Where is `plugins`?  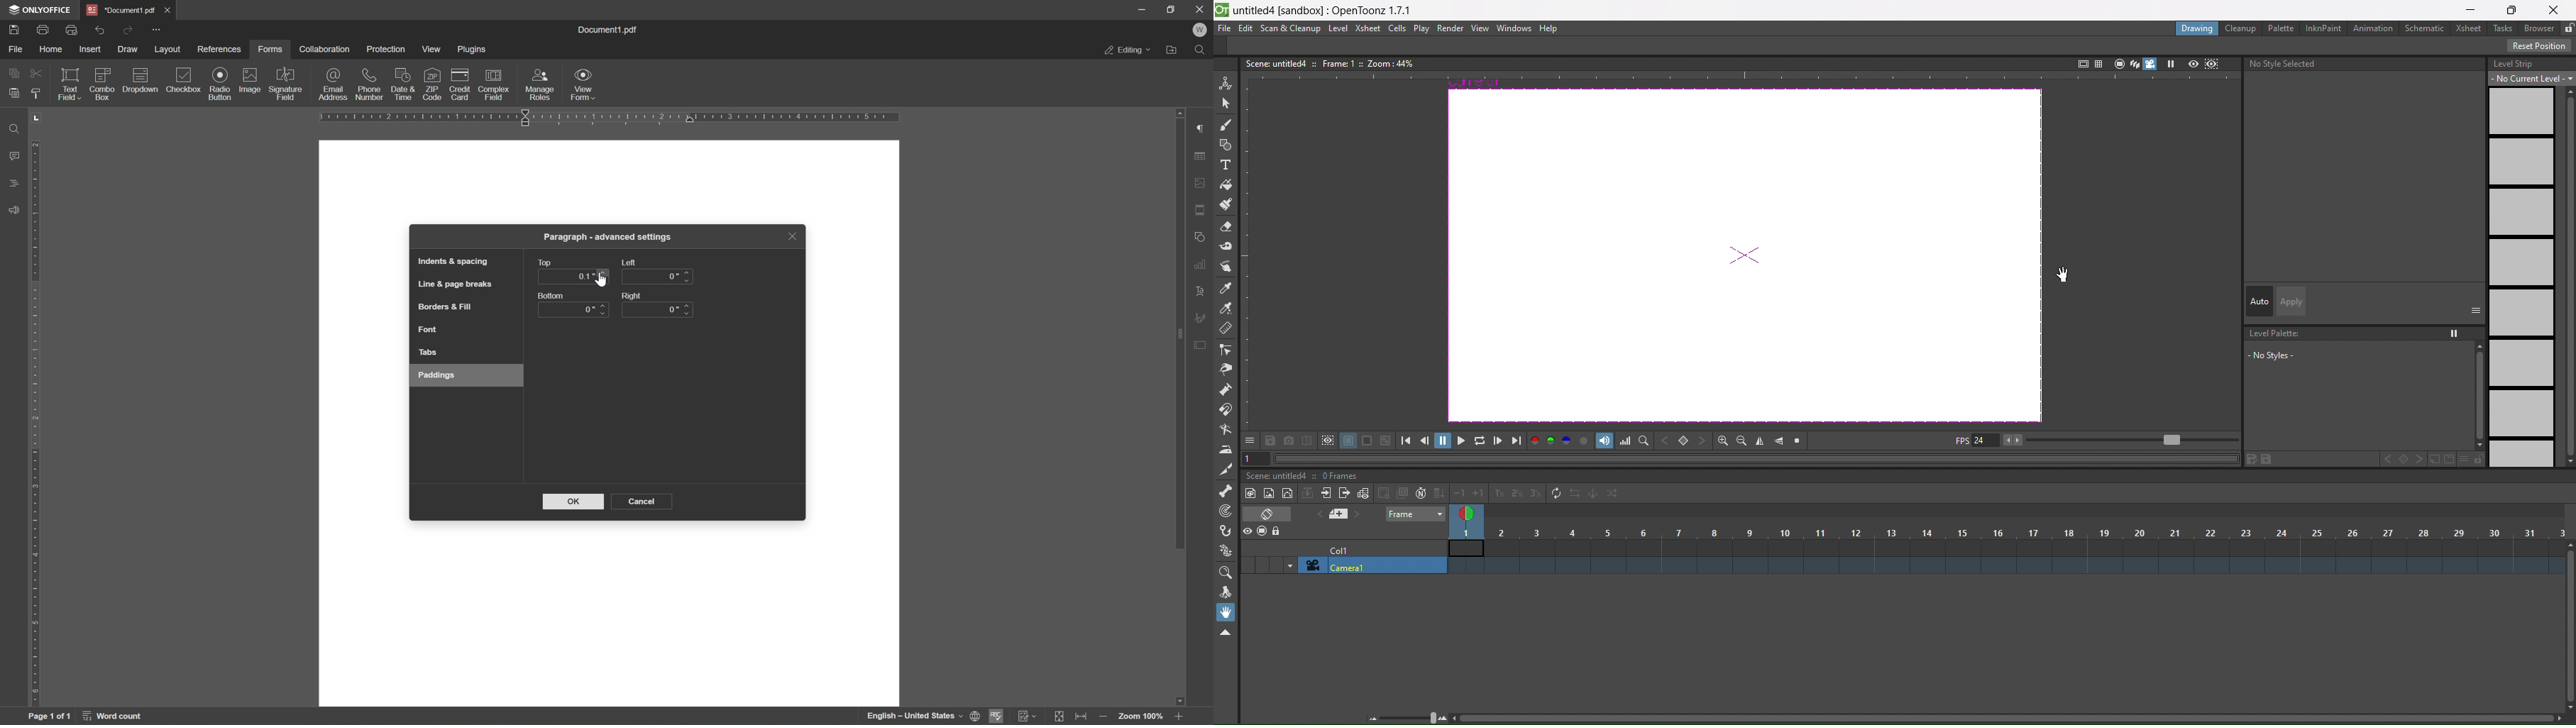 plugins is located at coordinates (474, 50).